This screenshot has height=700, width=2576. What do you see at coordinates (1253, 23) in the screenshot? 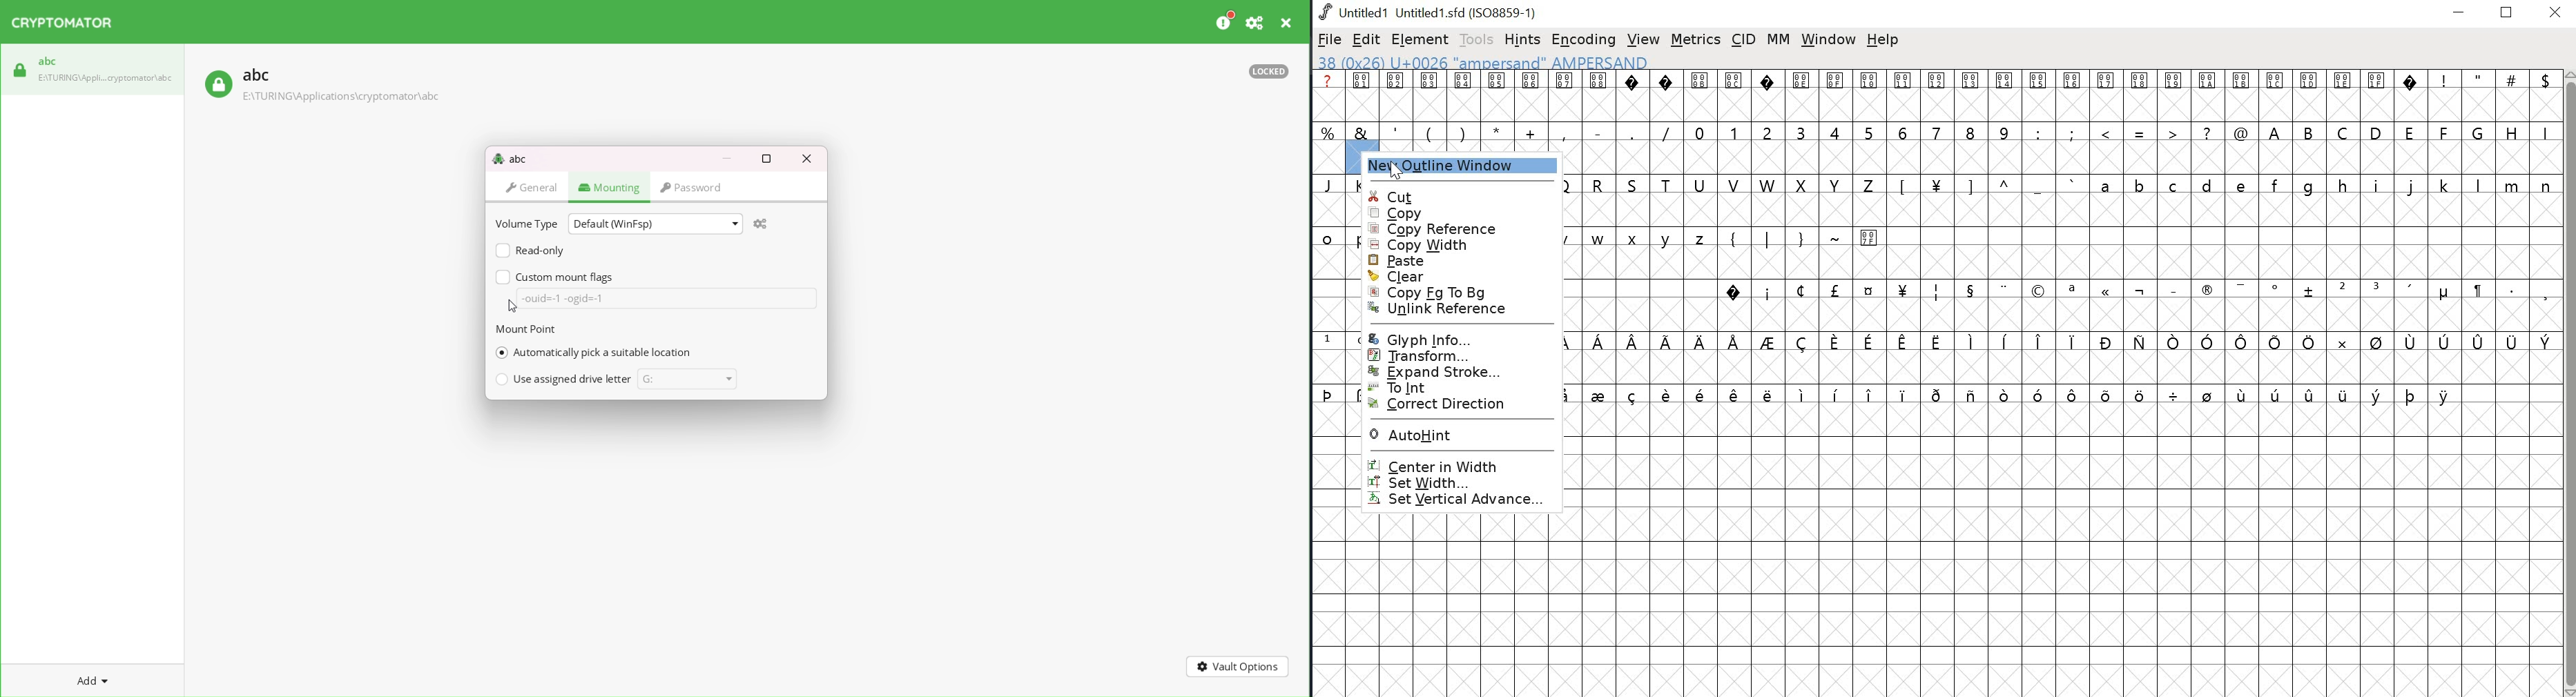
I see `setting` at bounding box center [1253, 23].